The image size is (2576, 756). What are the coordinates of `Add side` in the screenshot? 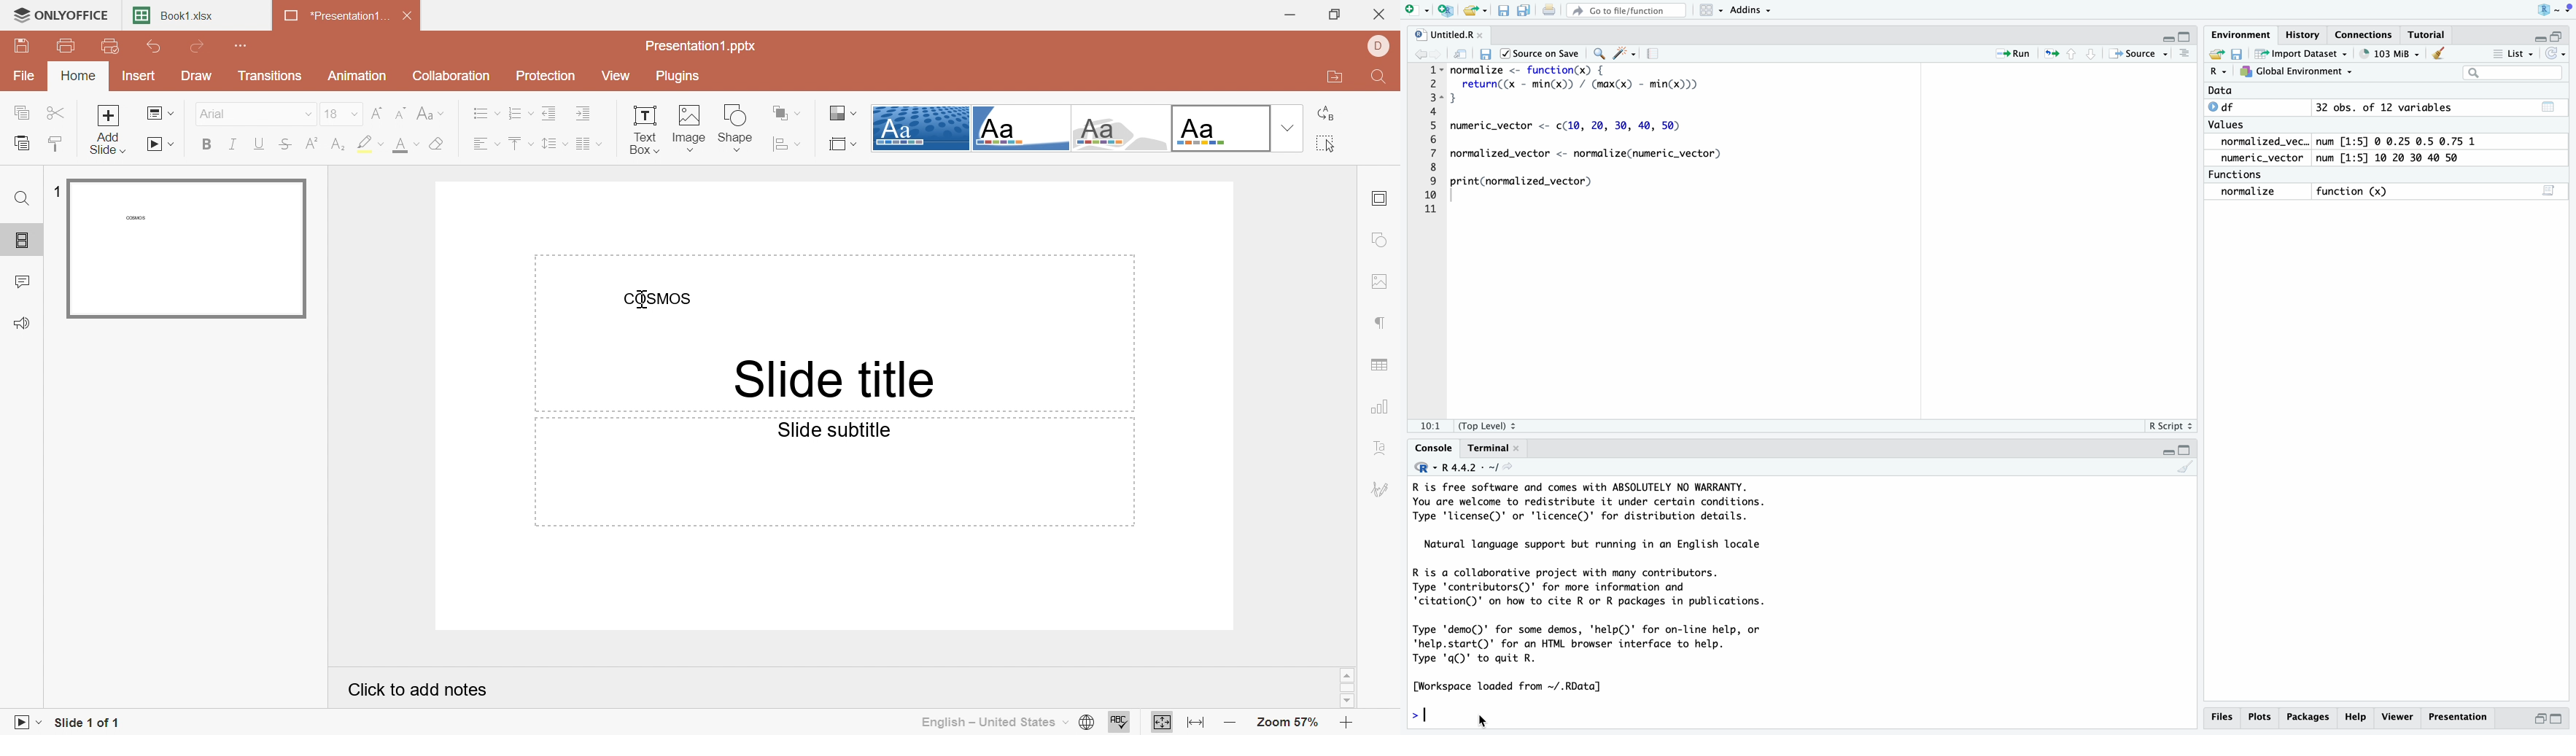 It's located at (112, 132).